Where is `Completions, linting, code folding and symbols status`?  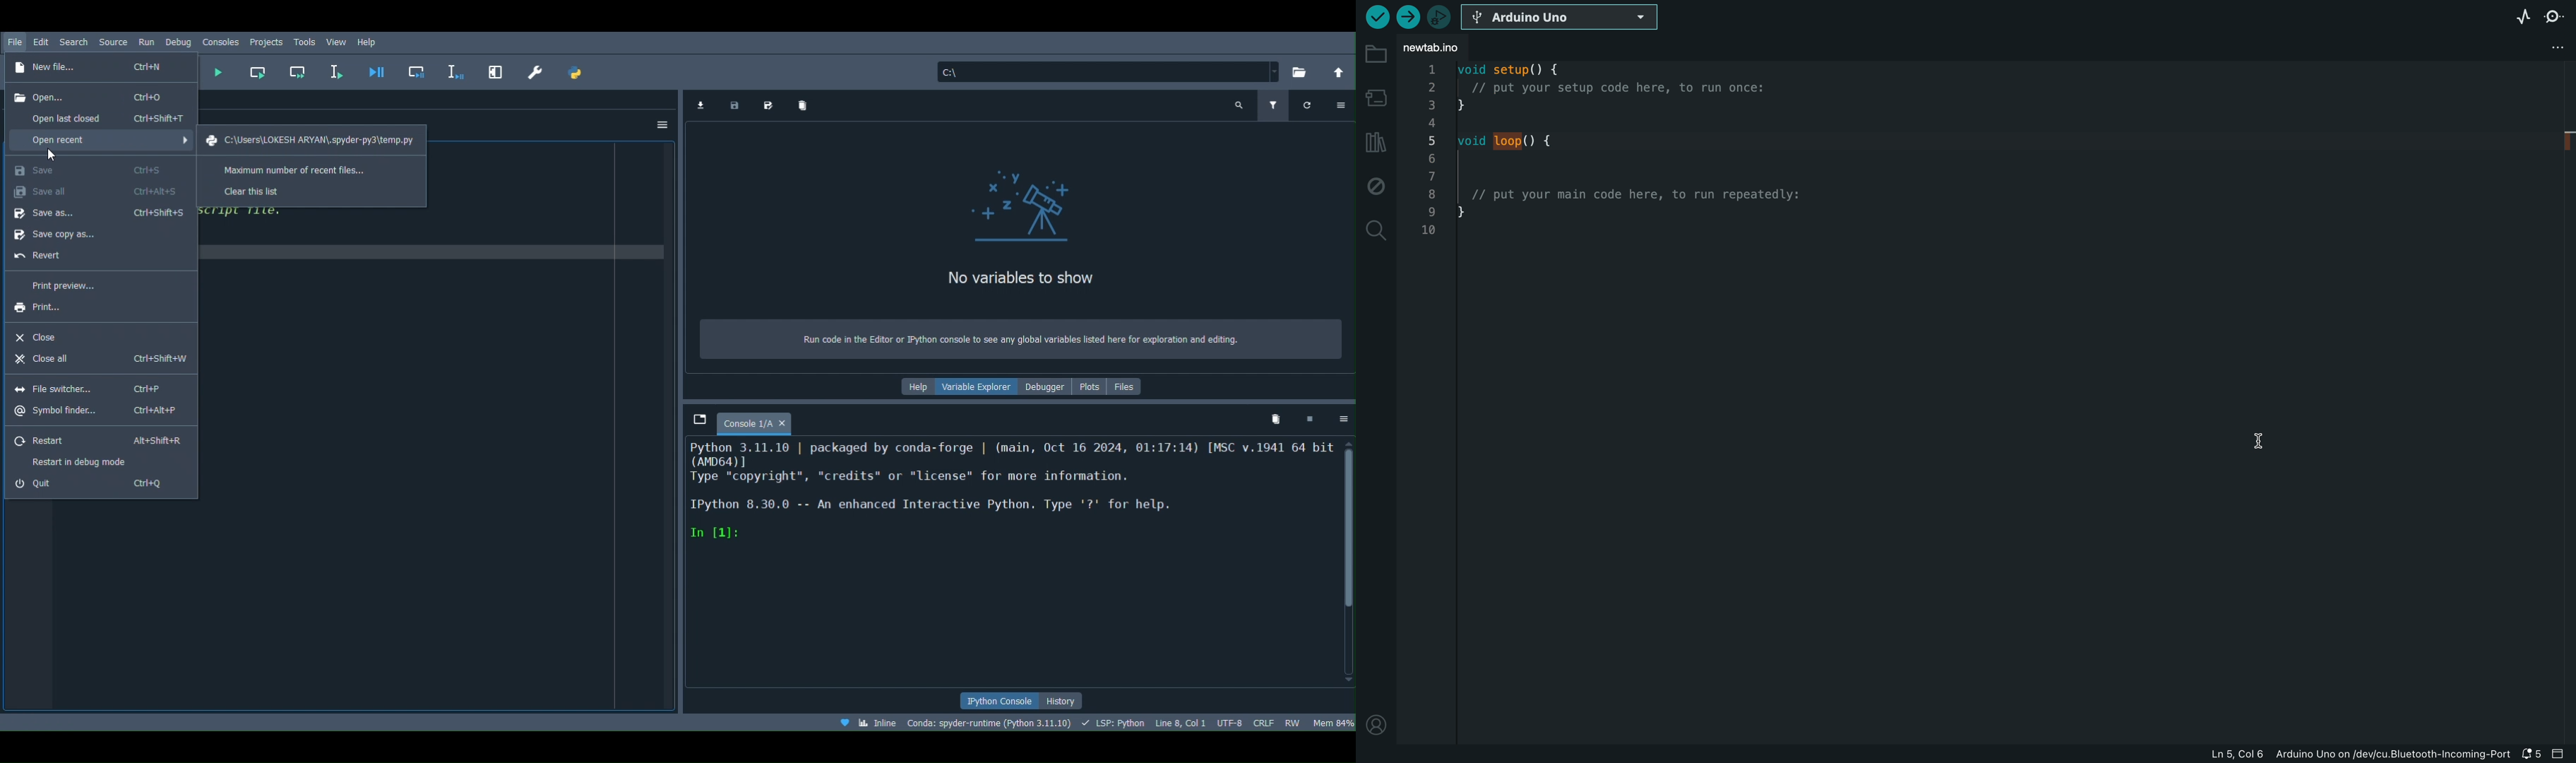
Completions, linting, code folding and symbols status is located at coordinates (1114, 723).